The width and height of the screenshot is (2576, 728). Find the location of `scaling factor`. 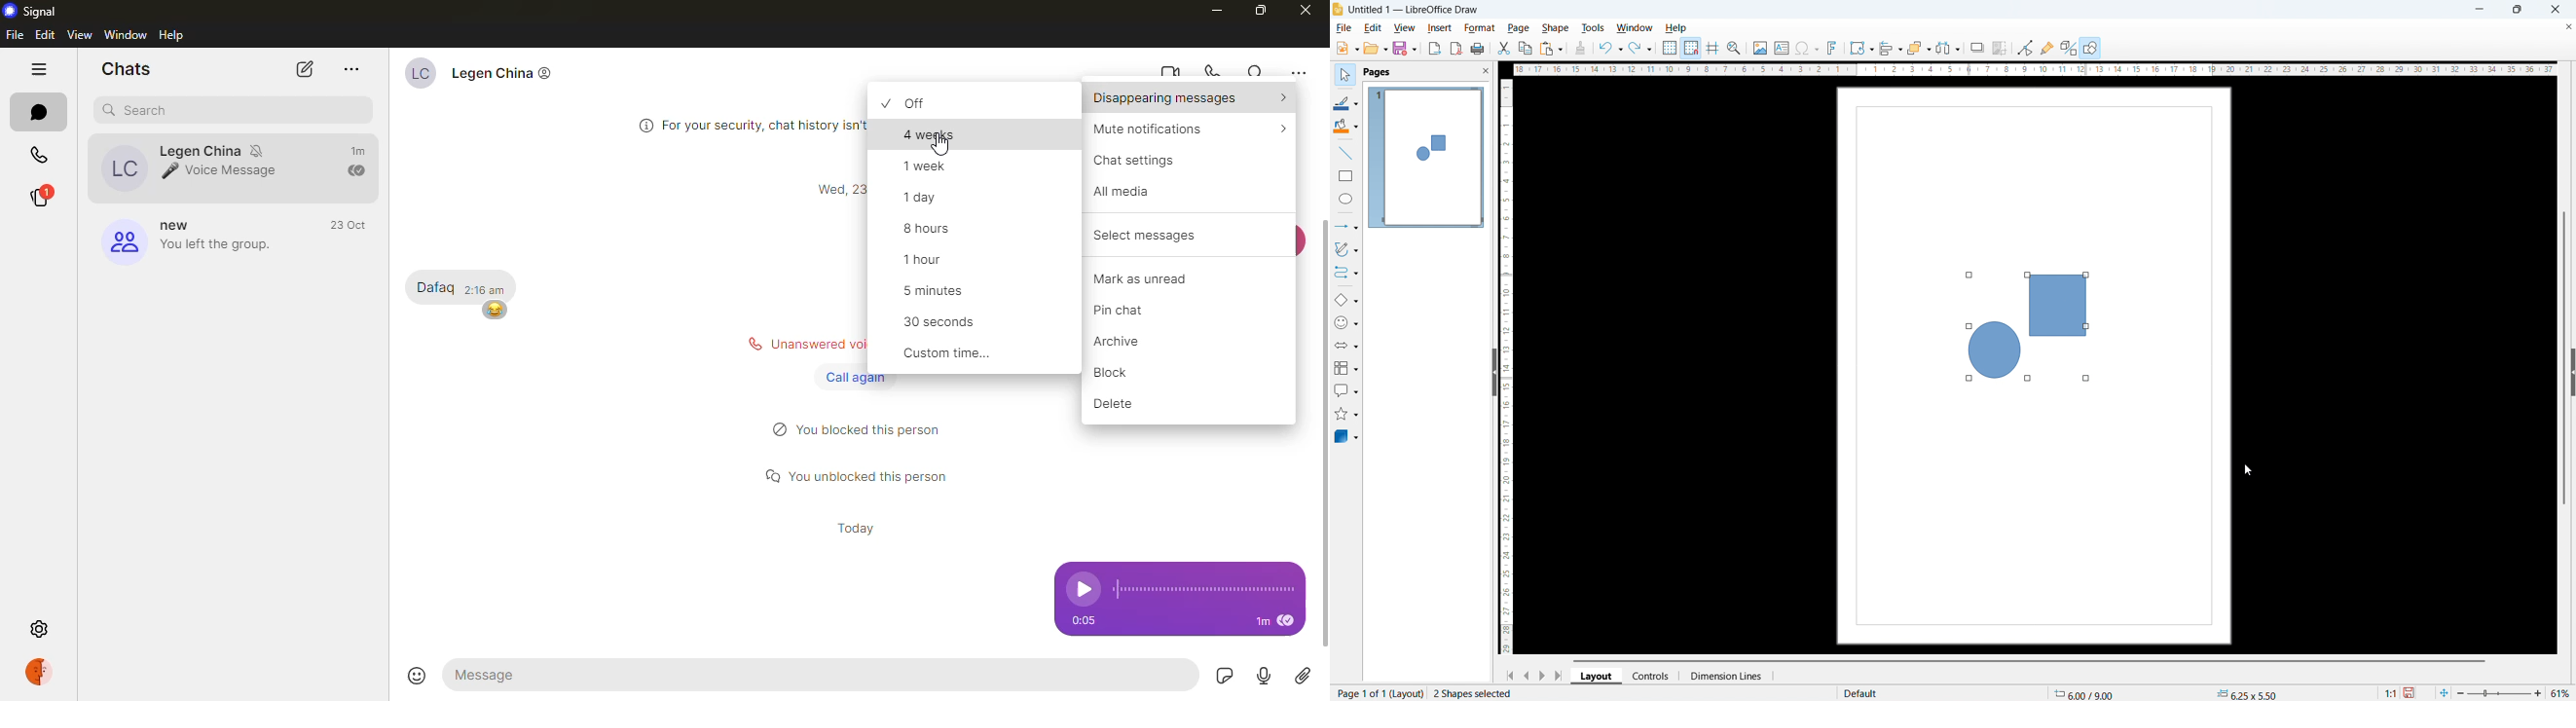

scaling factor is located at coordinates (2392, 693).